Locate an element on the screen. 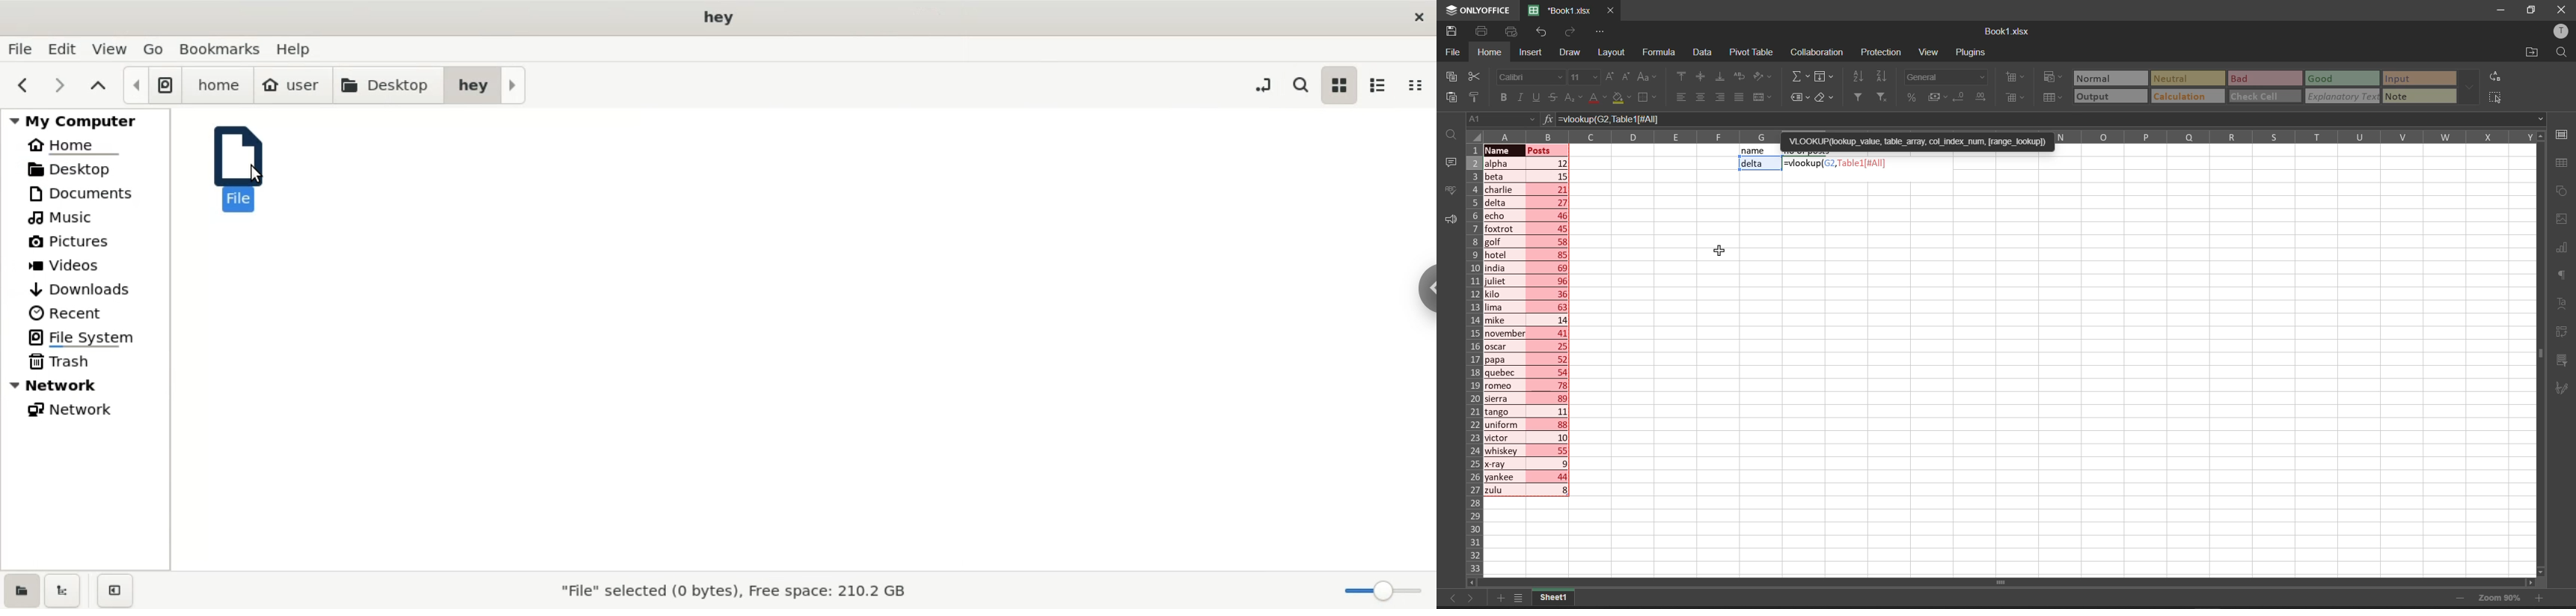 The height and width of the screenshot is (616, 2576). paragraph settings is located at coordinates (2564, 276).